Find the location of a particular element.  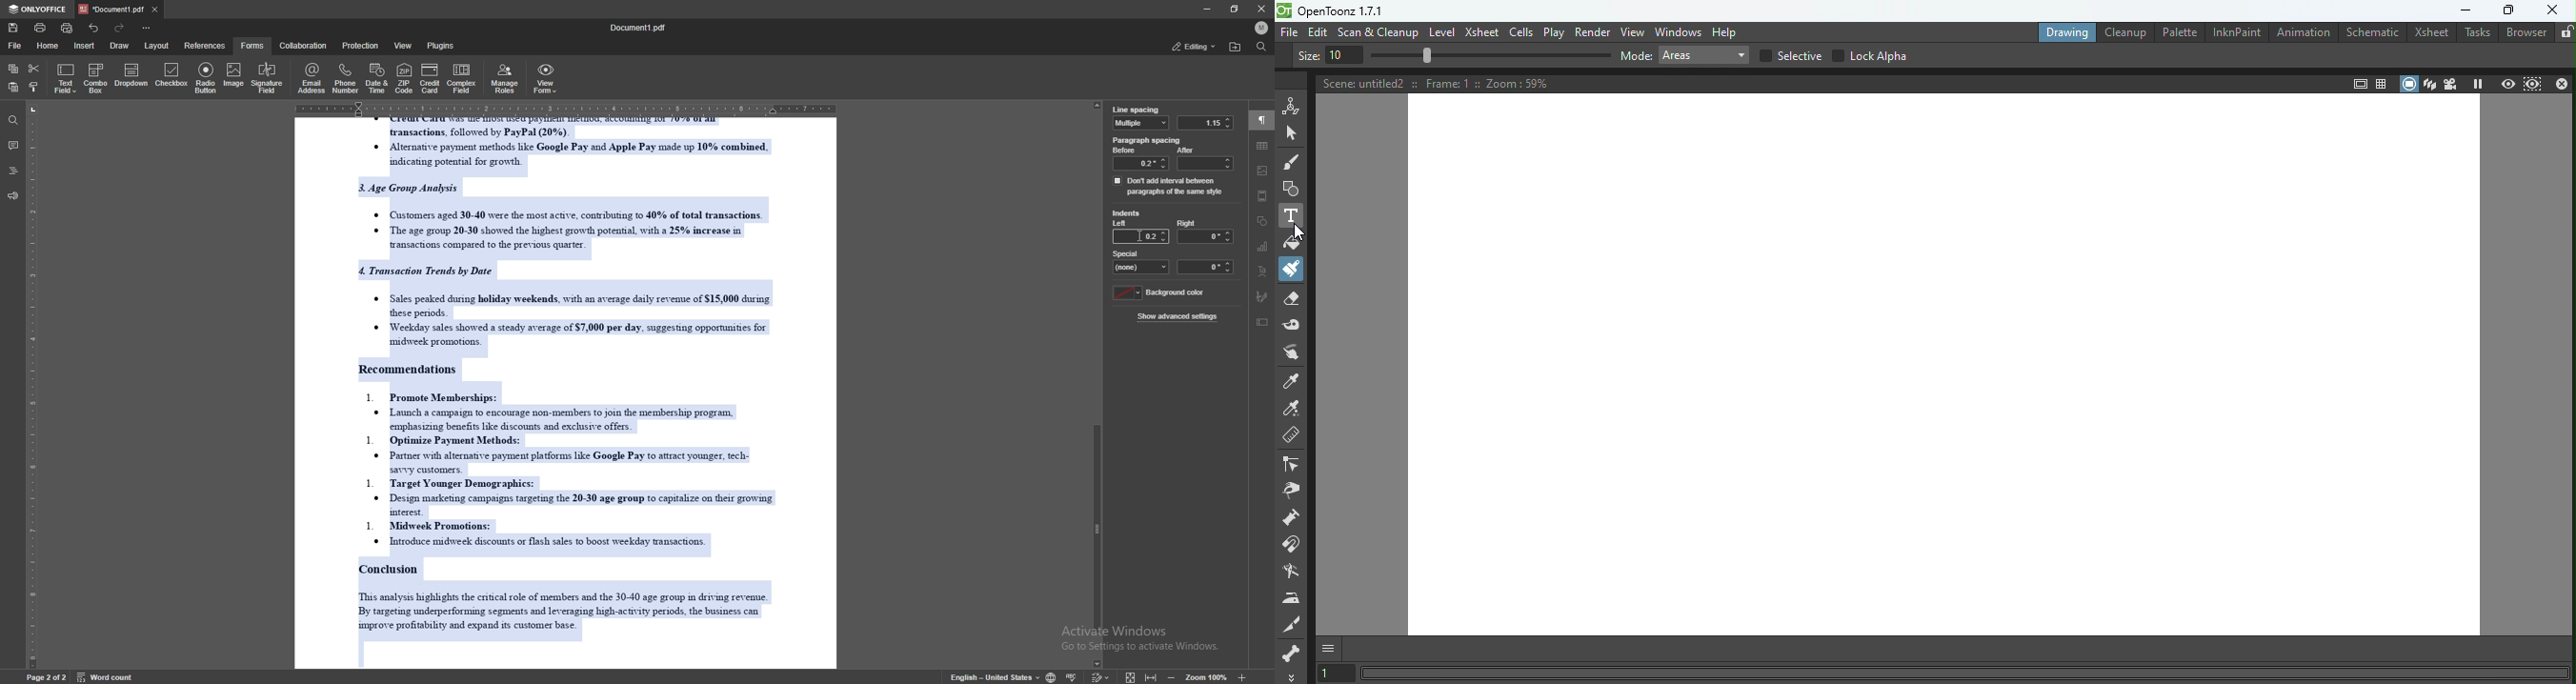

signature field is located at coordinates (1263, 297).